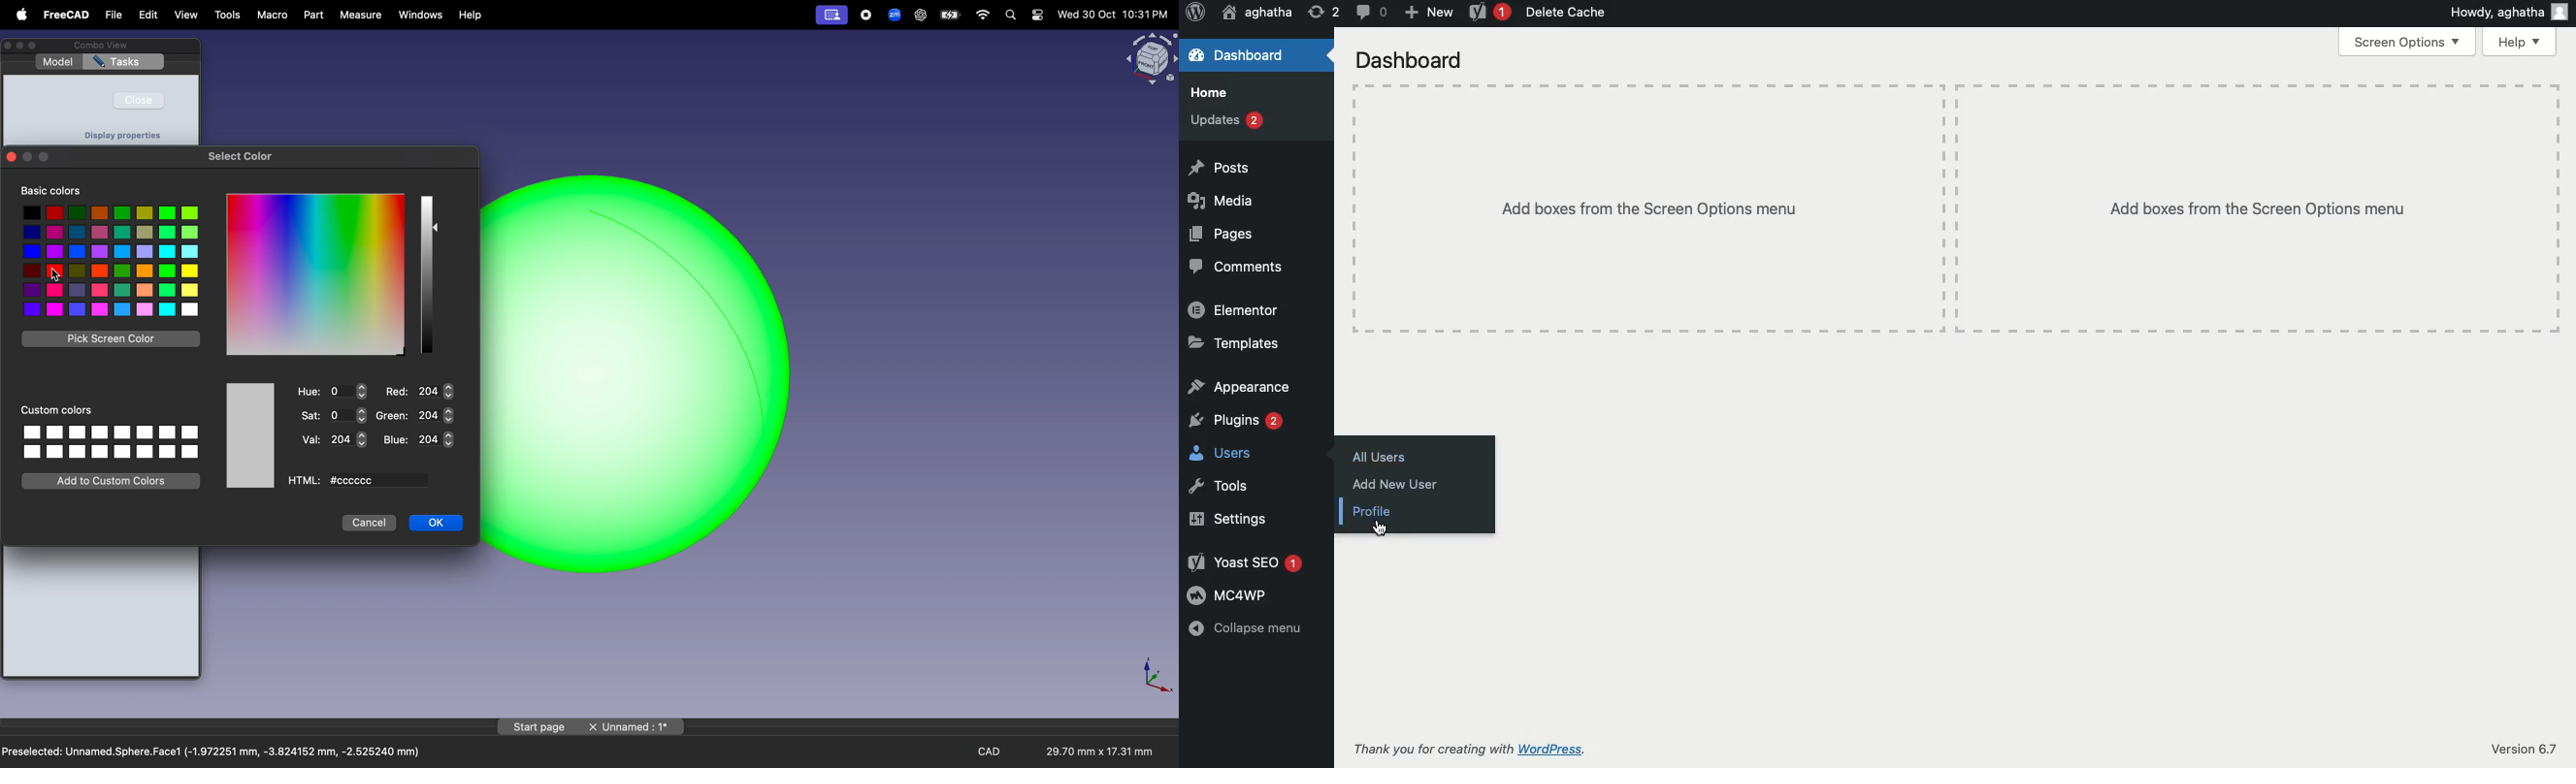 The width and height of the screenshot is (2576, 784). I want to click on cancel , so click(369, 523).